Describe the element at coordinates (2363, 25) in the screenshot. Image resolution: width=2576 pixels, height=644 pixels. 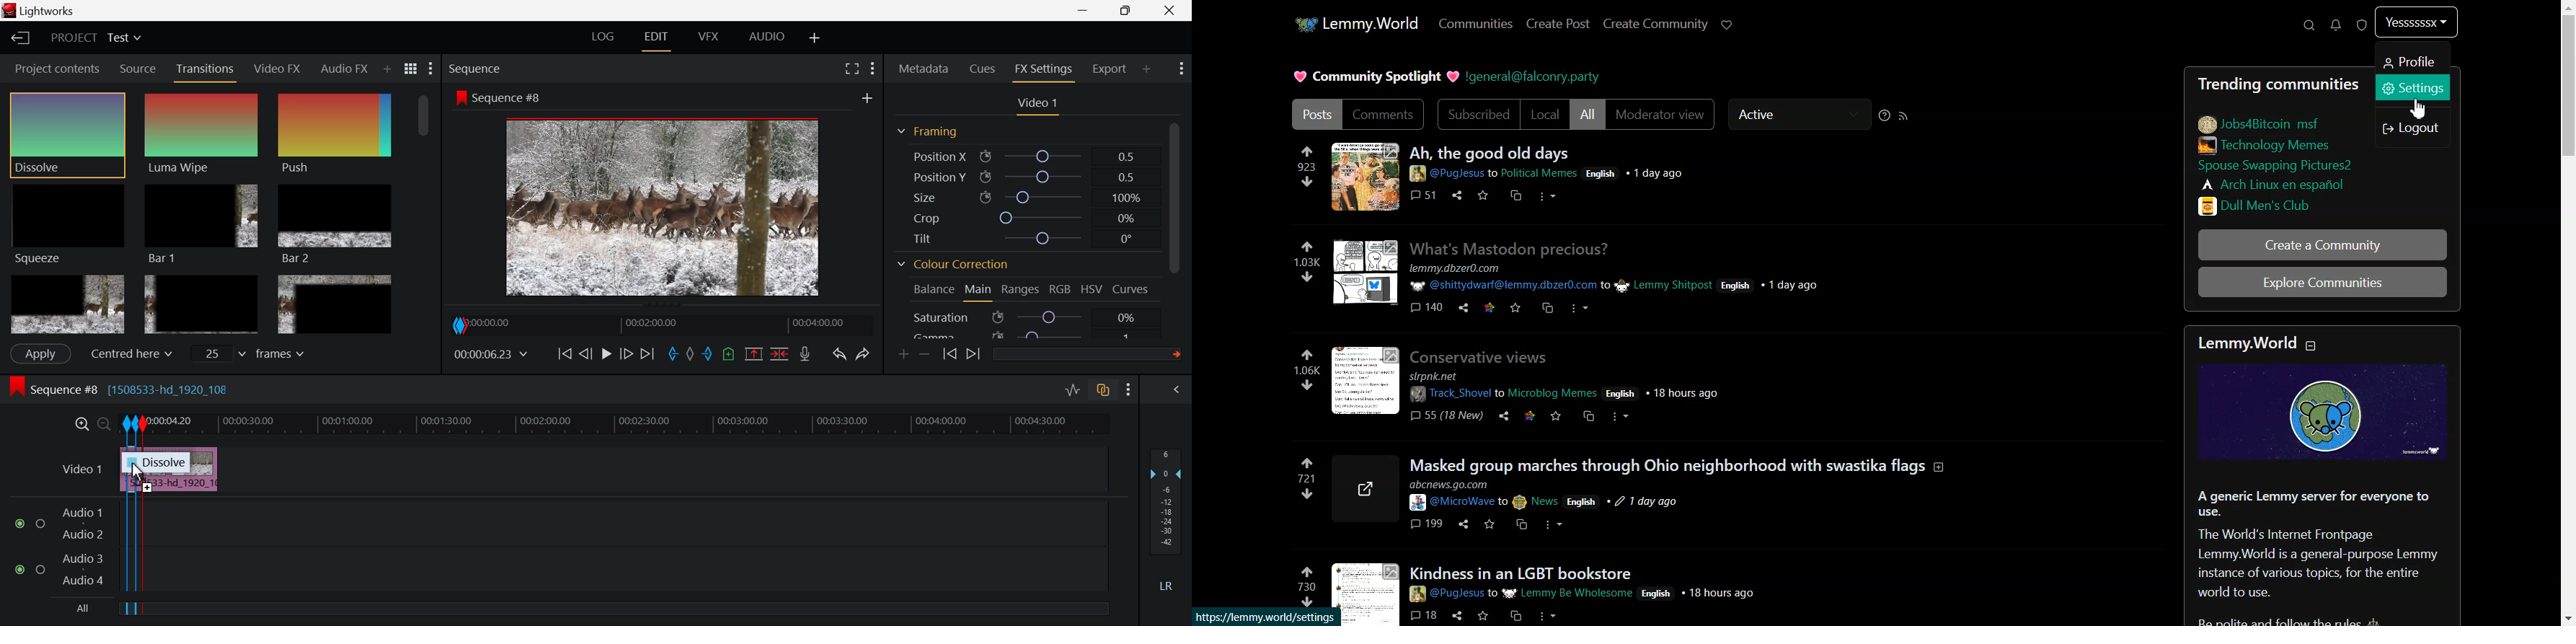
I see `Unread report` at that location.